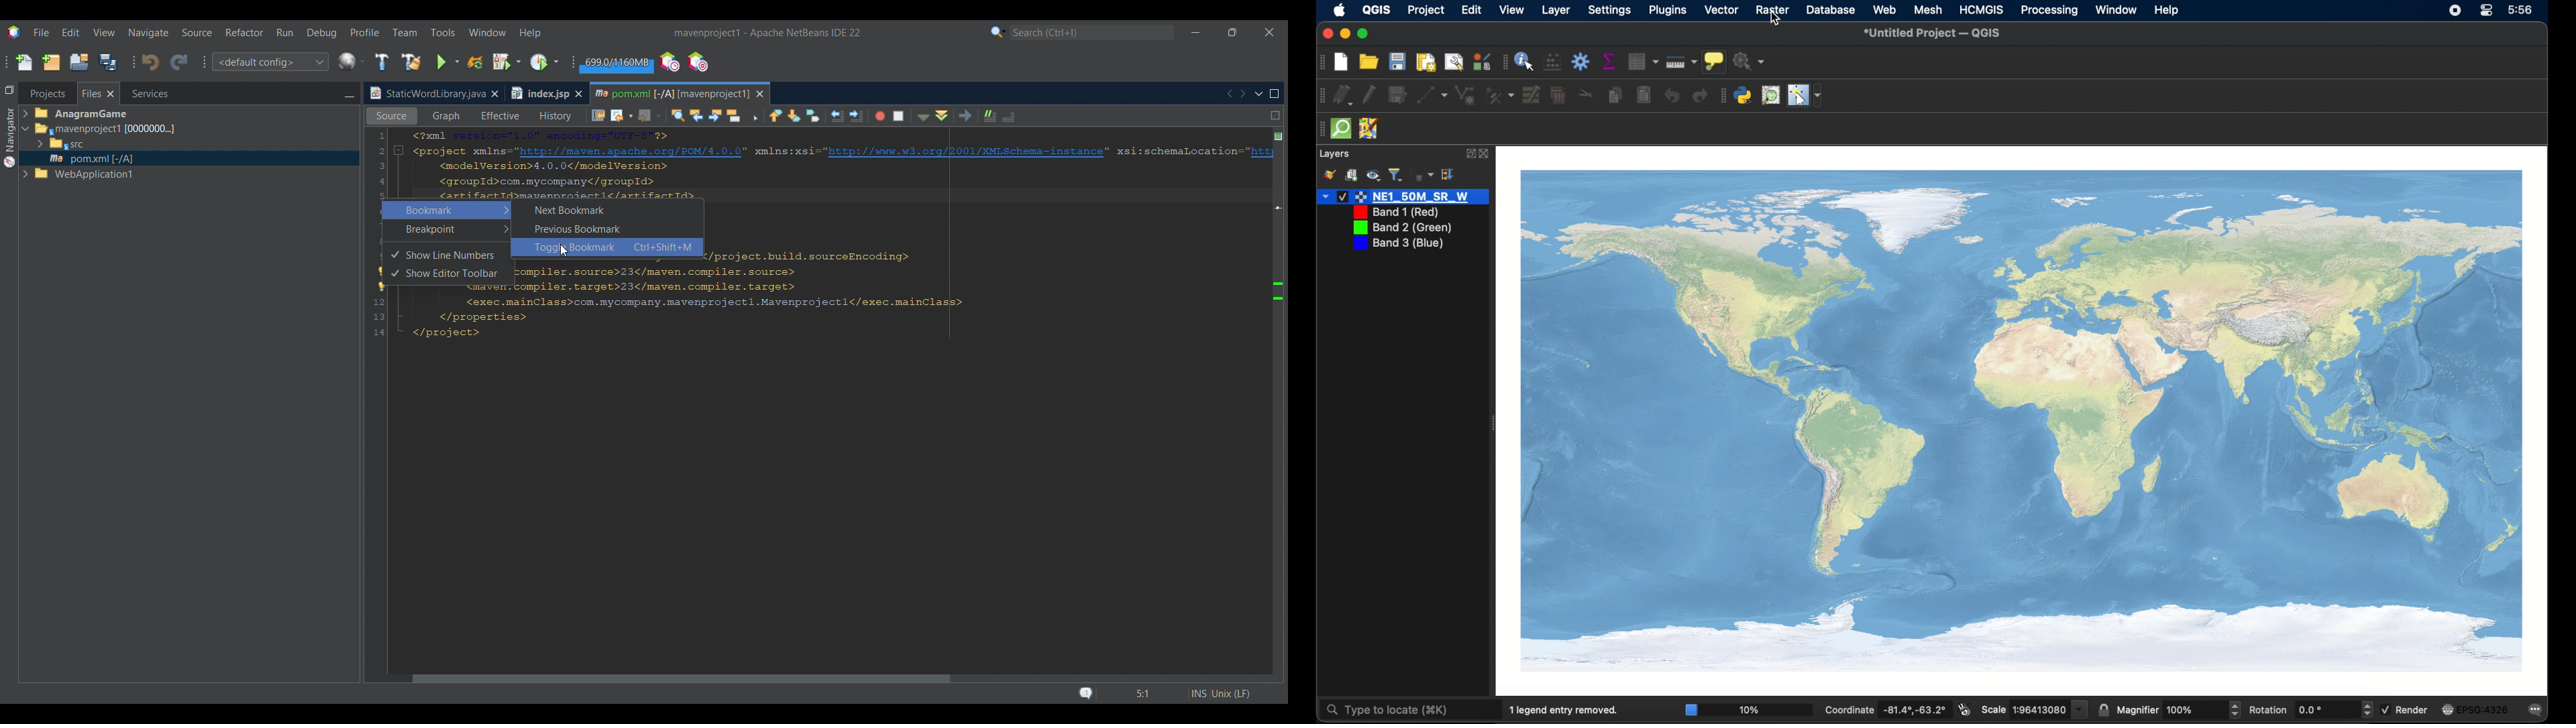 Image resolution: width=2576 pixels, height=728 pixels. What do you see at coordinates (767, 33) in the screenshot?
I see `Project name added` at bounding box center [767, 33].